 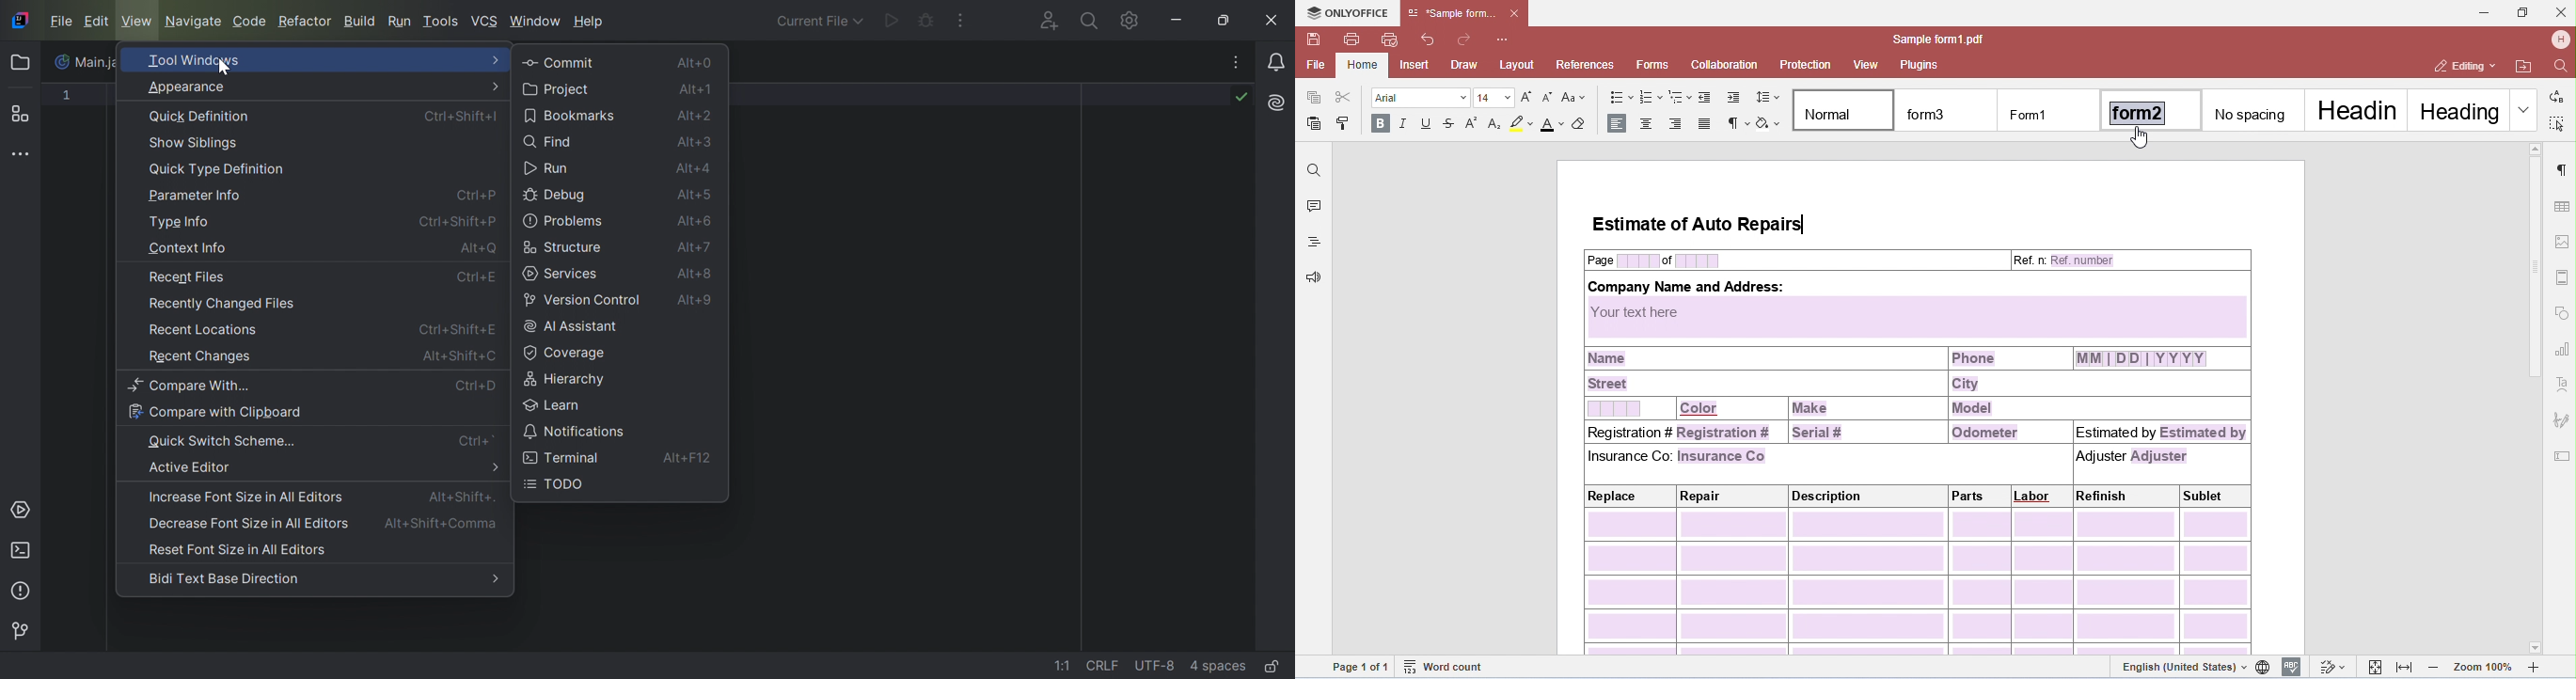 What do you see at coordinates (1065, 666) in the screenshot?
I see `1:1` at bounding box center [1065, 666].